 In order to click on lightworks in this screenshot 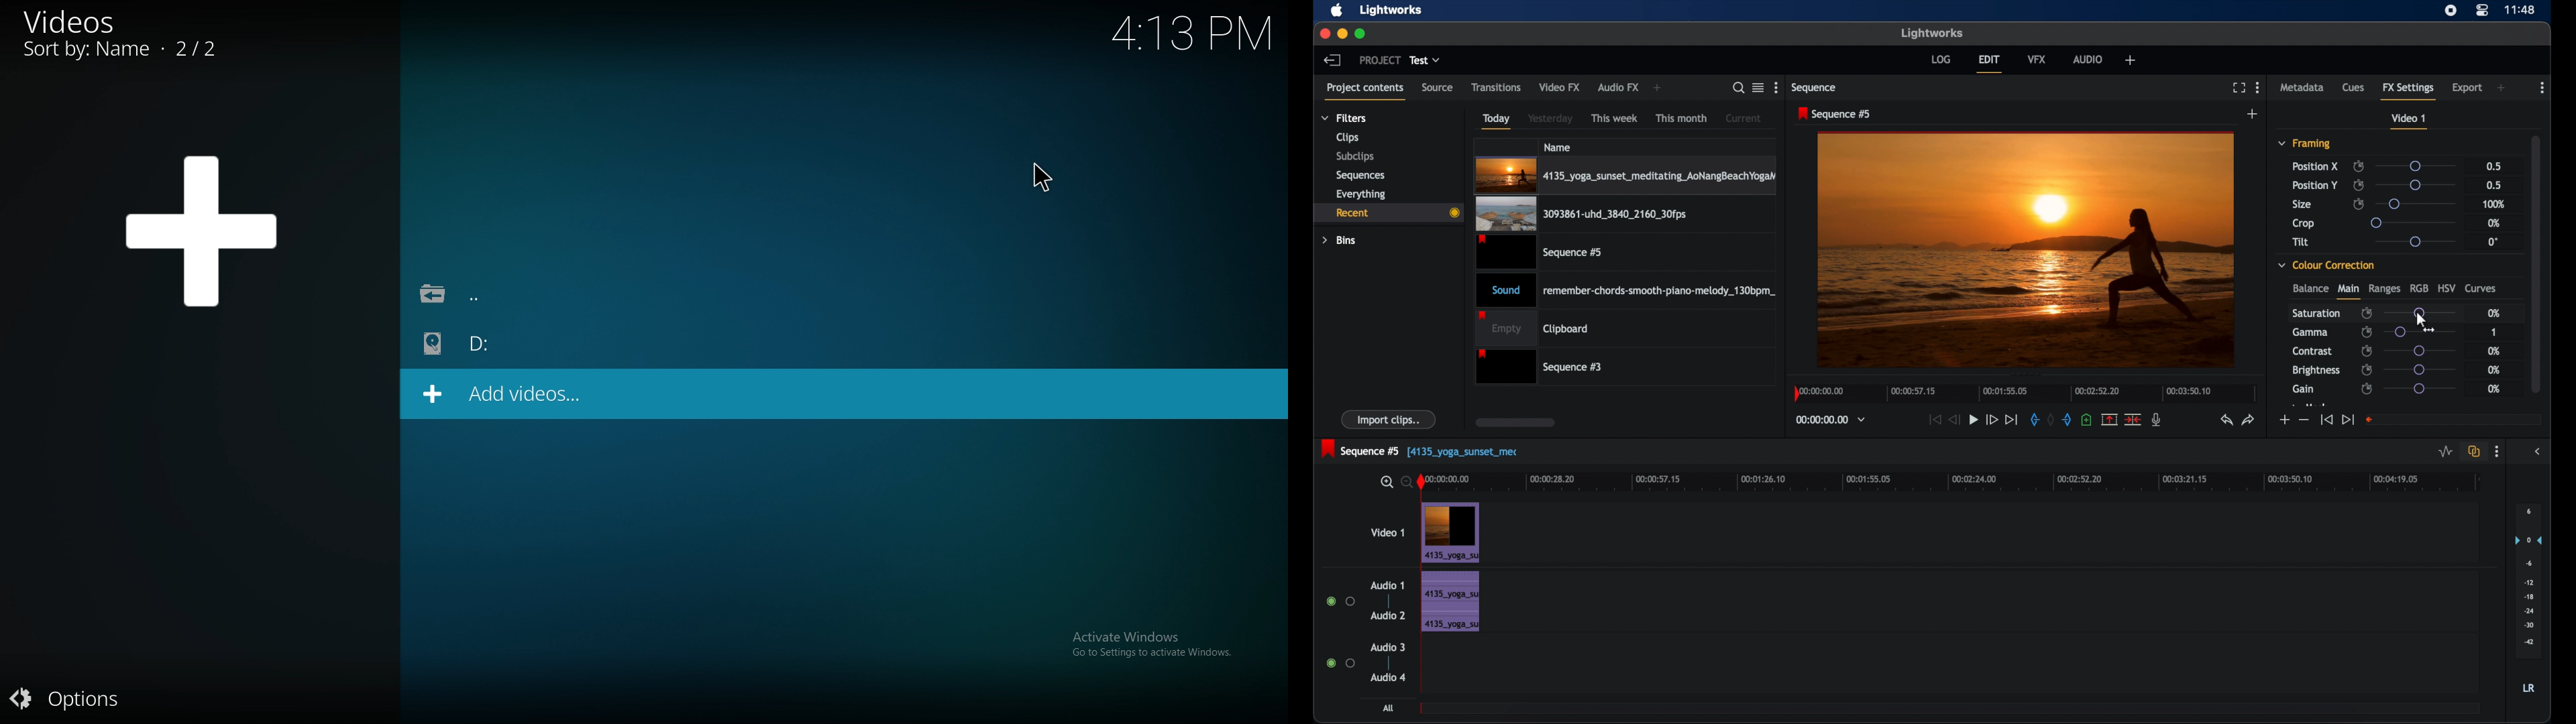, I will do `click(1932, 33)`.